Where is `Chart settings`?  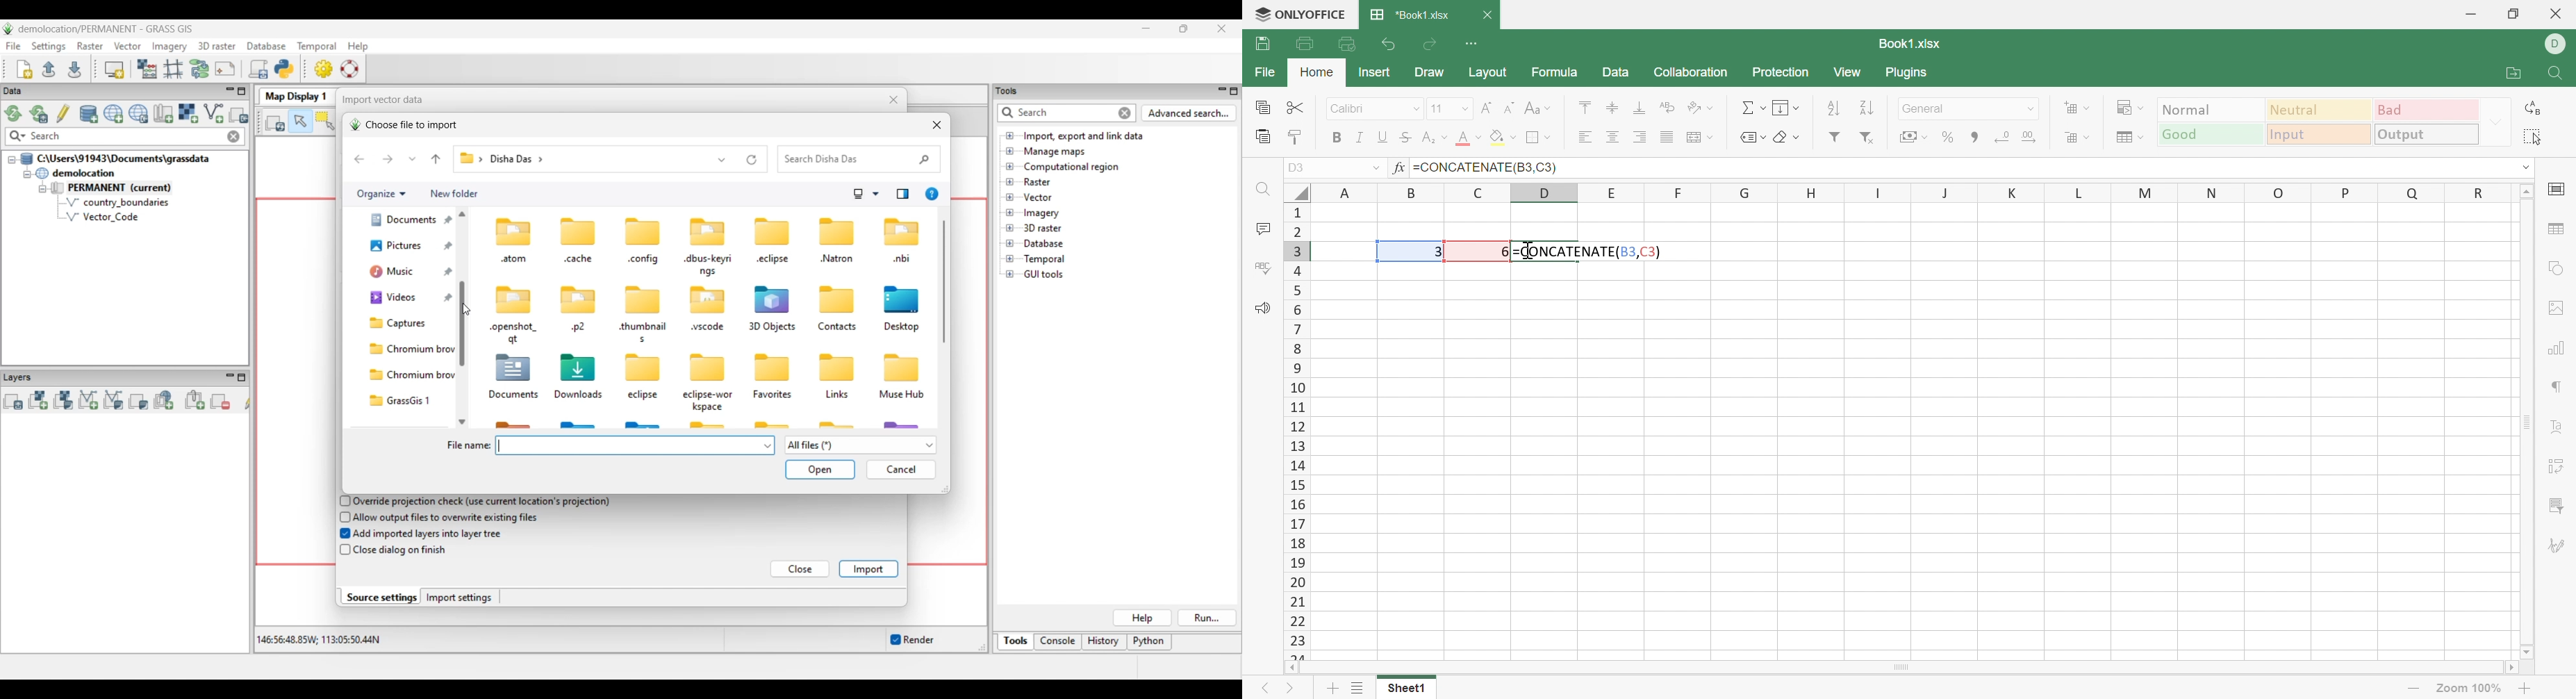
Chart settings is located at coordinates (2559, 350).